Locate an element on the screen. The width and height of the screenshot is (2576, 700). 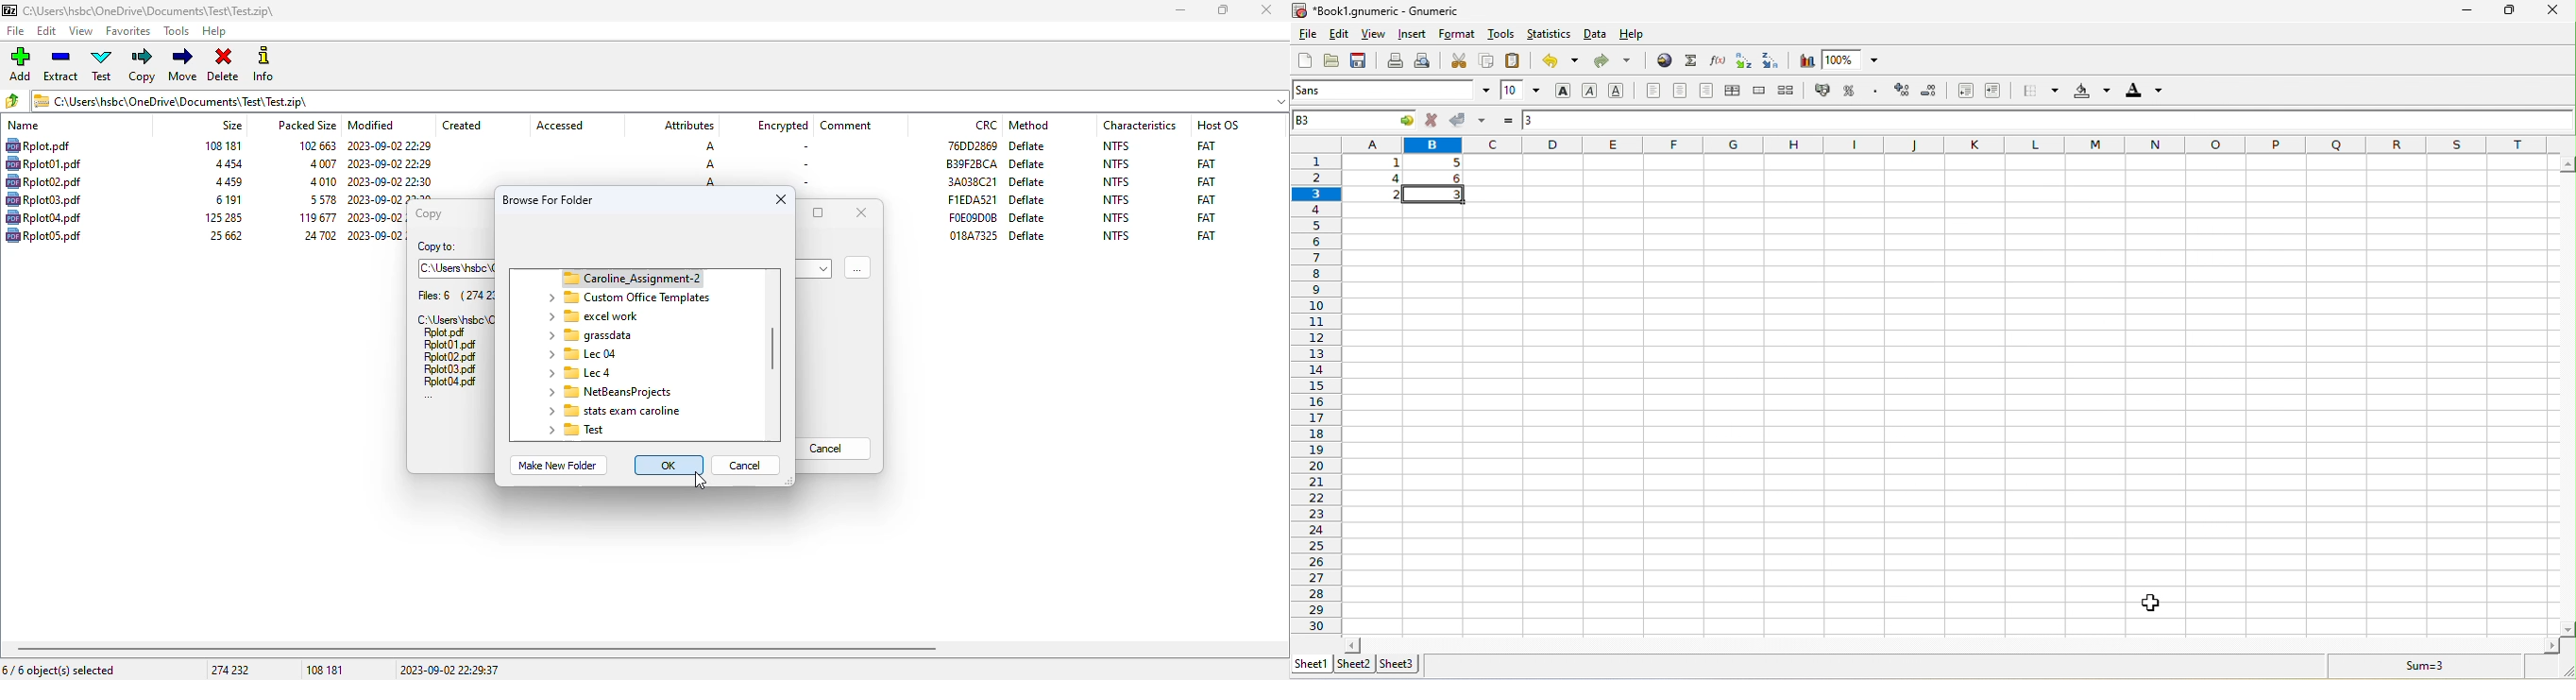
print preview is located at coordinates (1425, 61).